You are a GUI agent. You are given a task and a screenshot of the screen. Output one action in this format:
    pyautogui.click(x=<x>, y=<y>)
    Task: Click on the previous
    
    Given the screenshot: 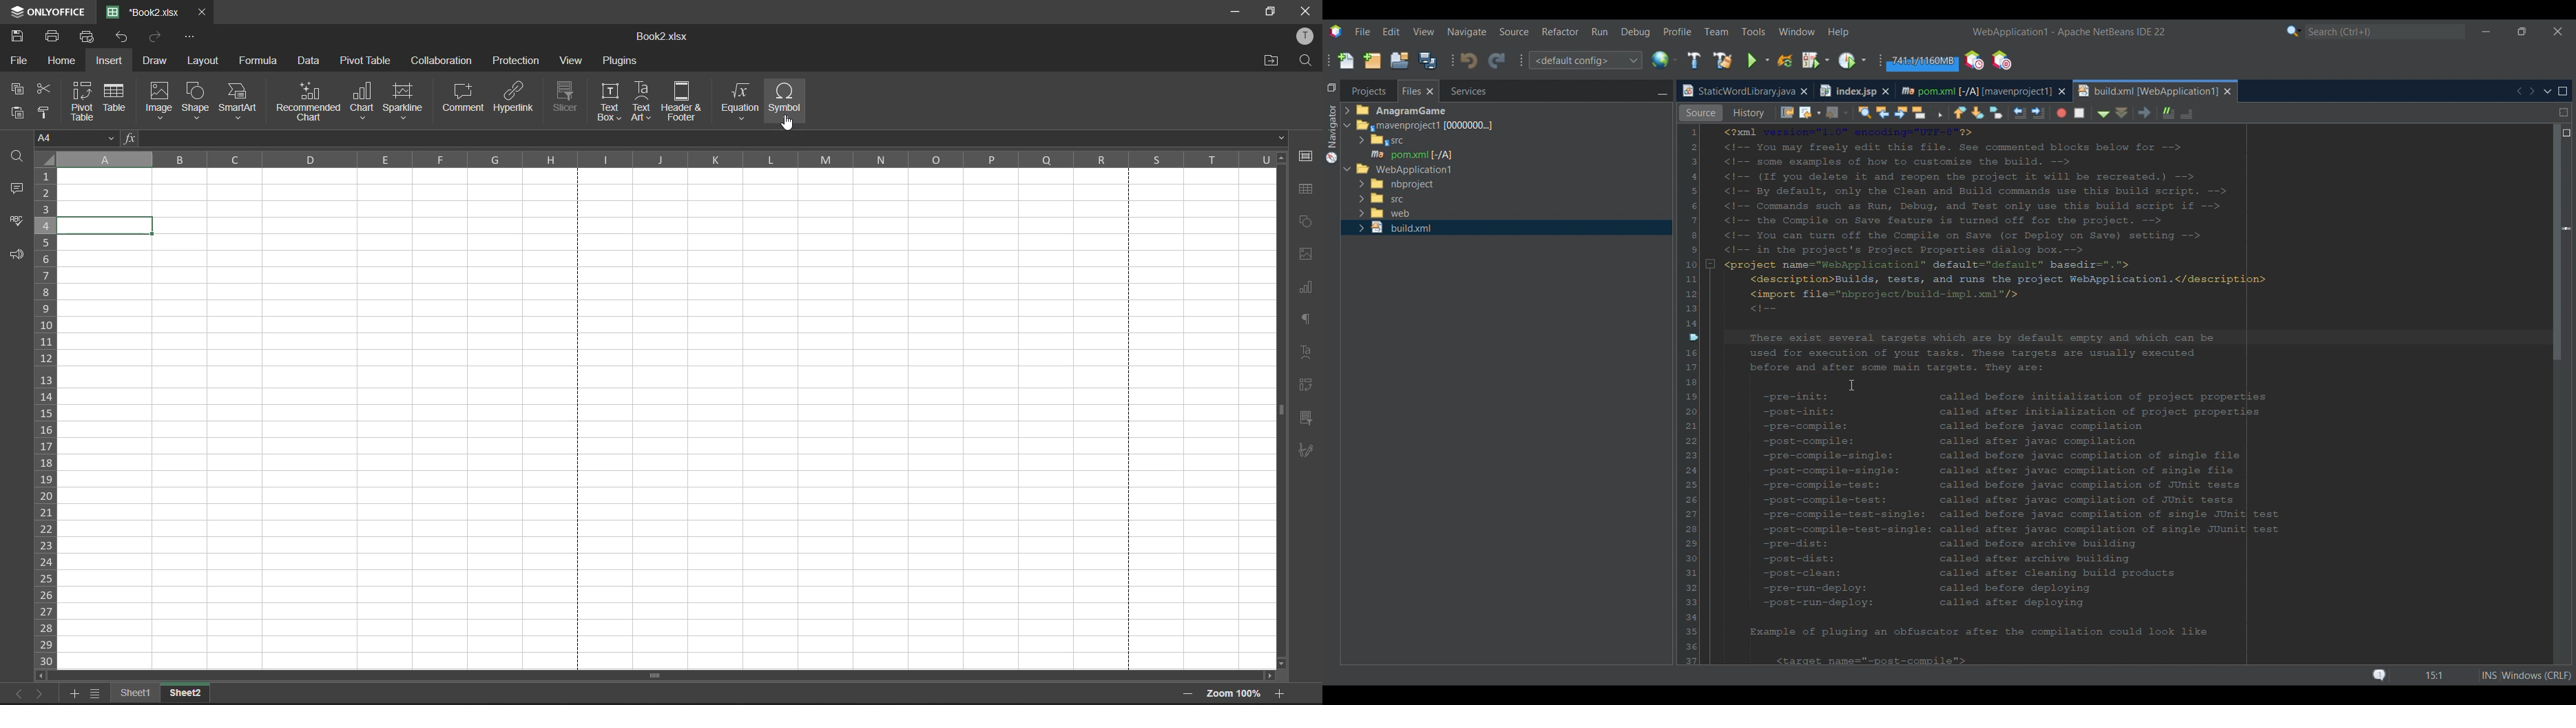 What is the action you would take?
    pyautogui.click(x=16, y=695)
    